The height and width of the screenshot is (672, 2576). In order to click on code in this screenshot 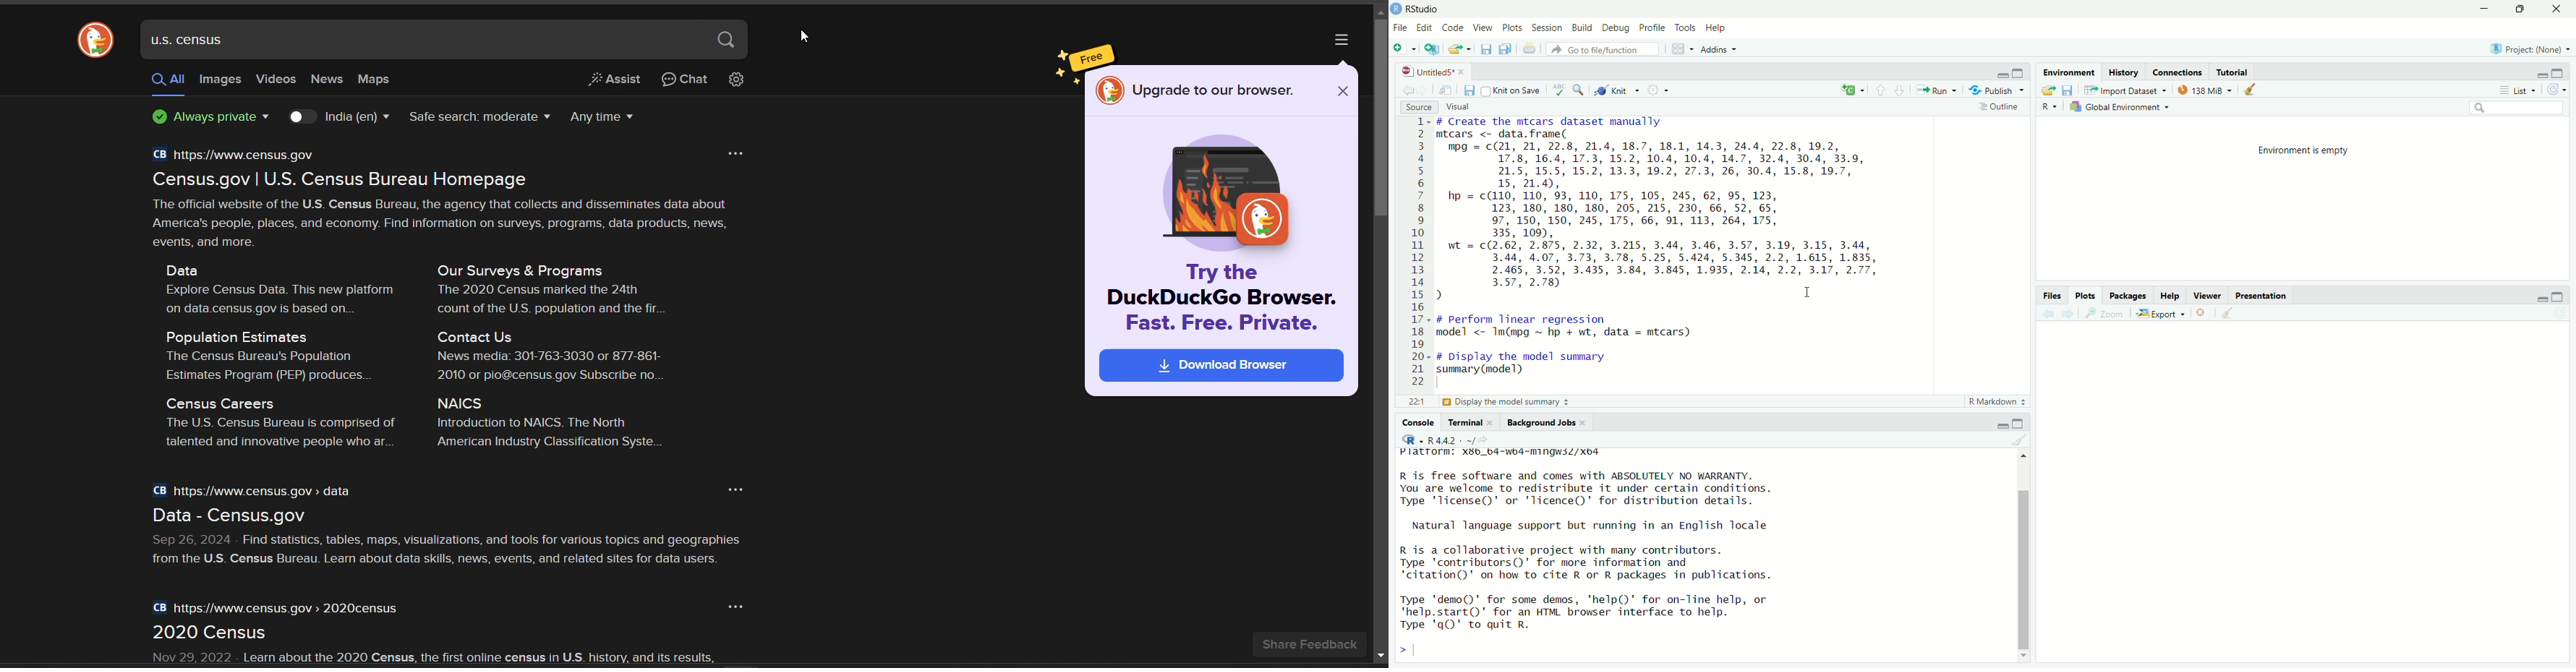, I will do `click(1454, 28)`.